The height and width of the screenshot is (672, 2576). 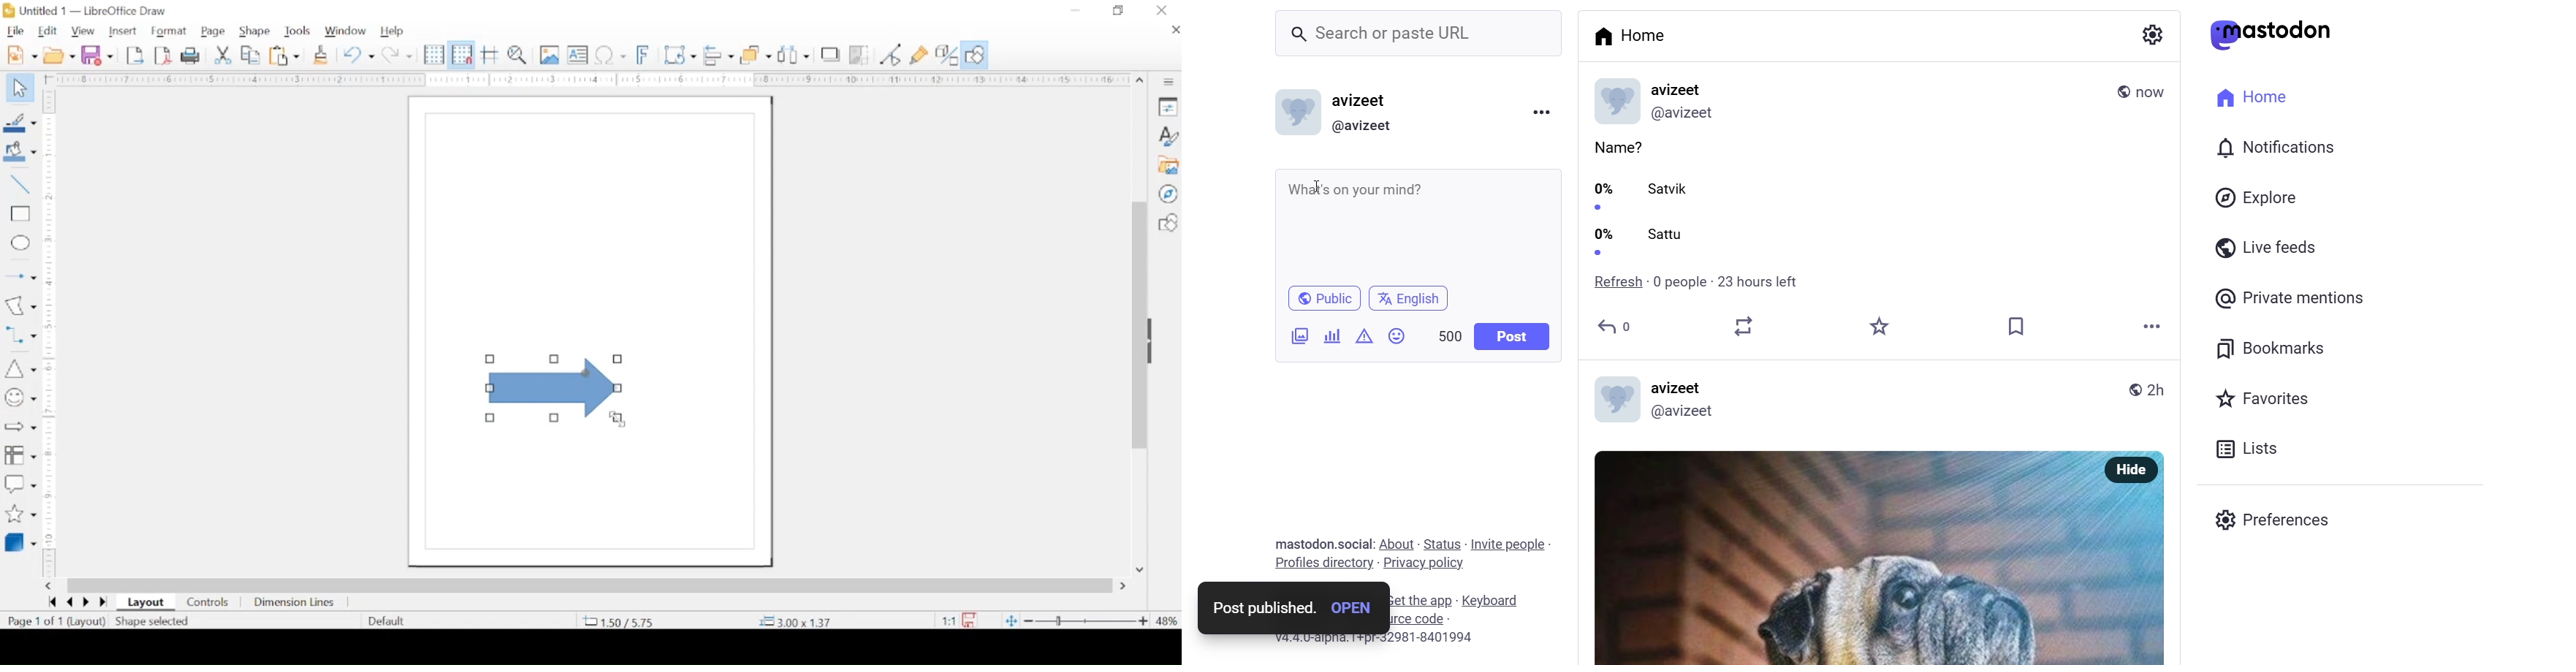 What do you see at coordinates (860, 54) in the screenshot?
I see `crop image` at bounding box center [860, 54].